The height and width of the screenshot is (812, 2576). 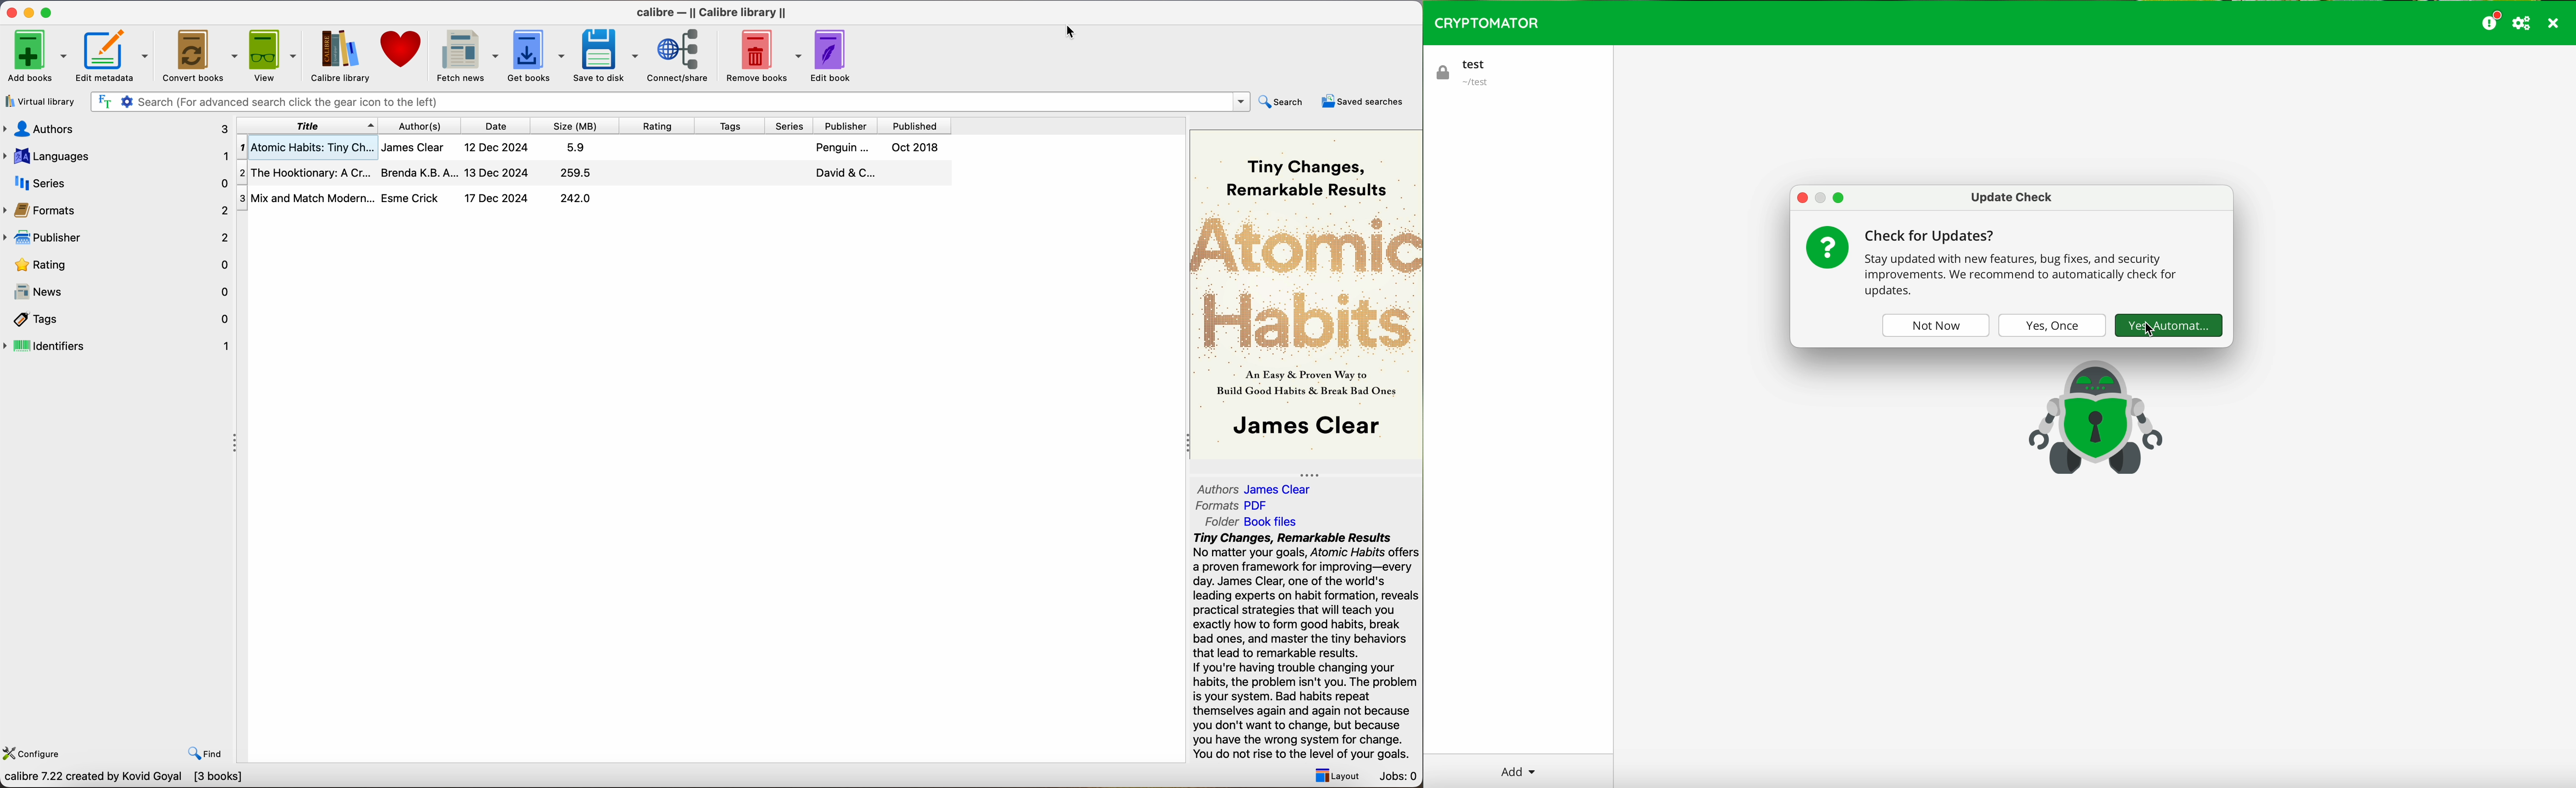 What do you see at coordinates (202, 58) in the screenshot?
I see `convert books` at bounding box center [202, 58].